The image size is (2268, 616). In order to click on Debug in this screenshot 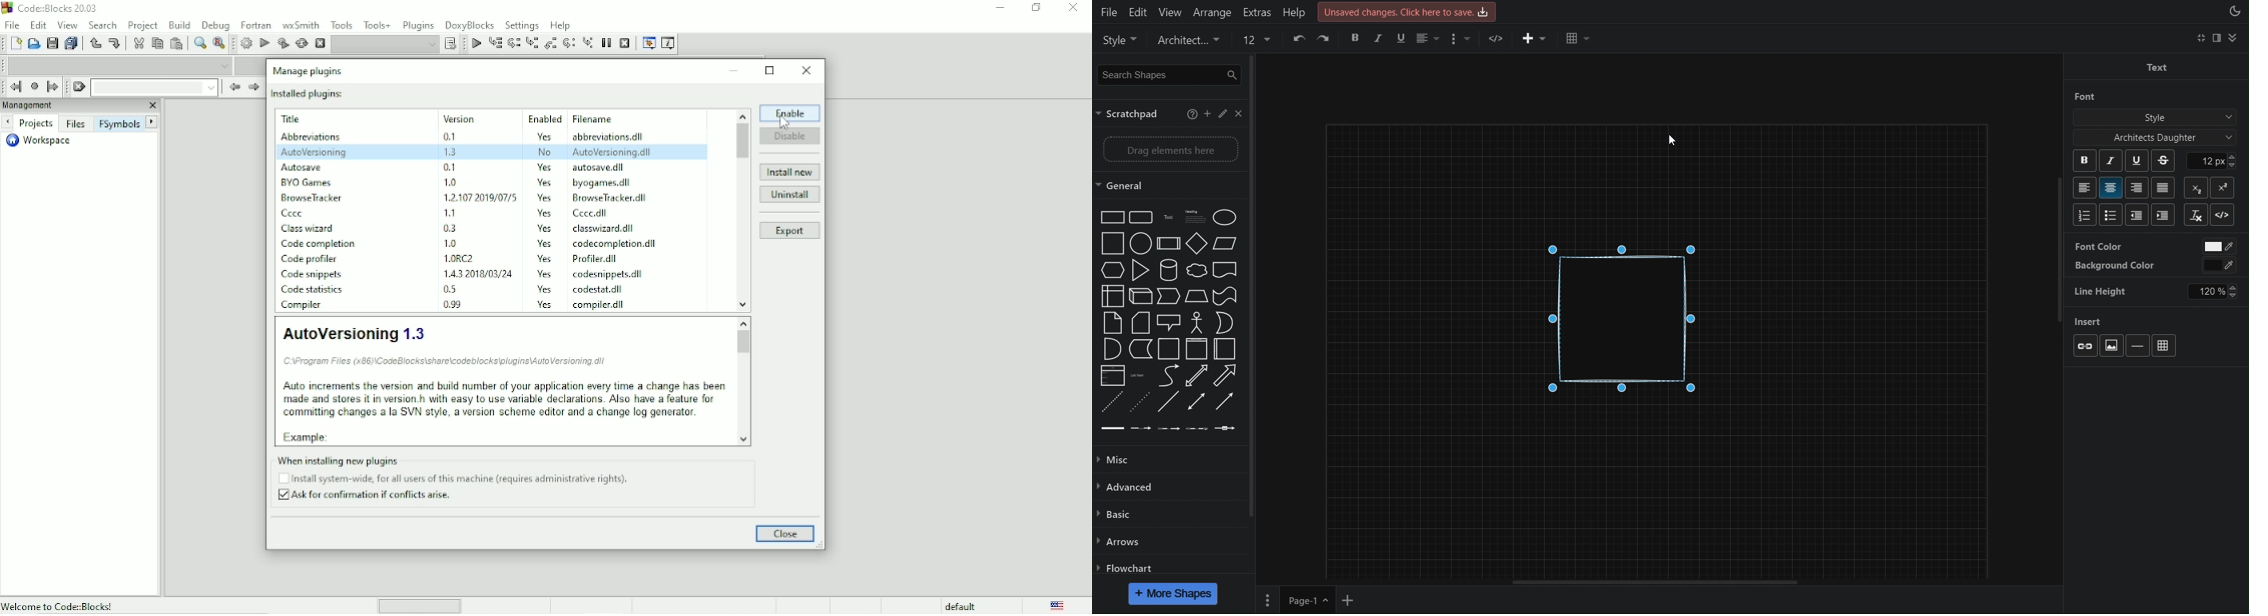, I will do `click(215, 26)`.